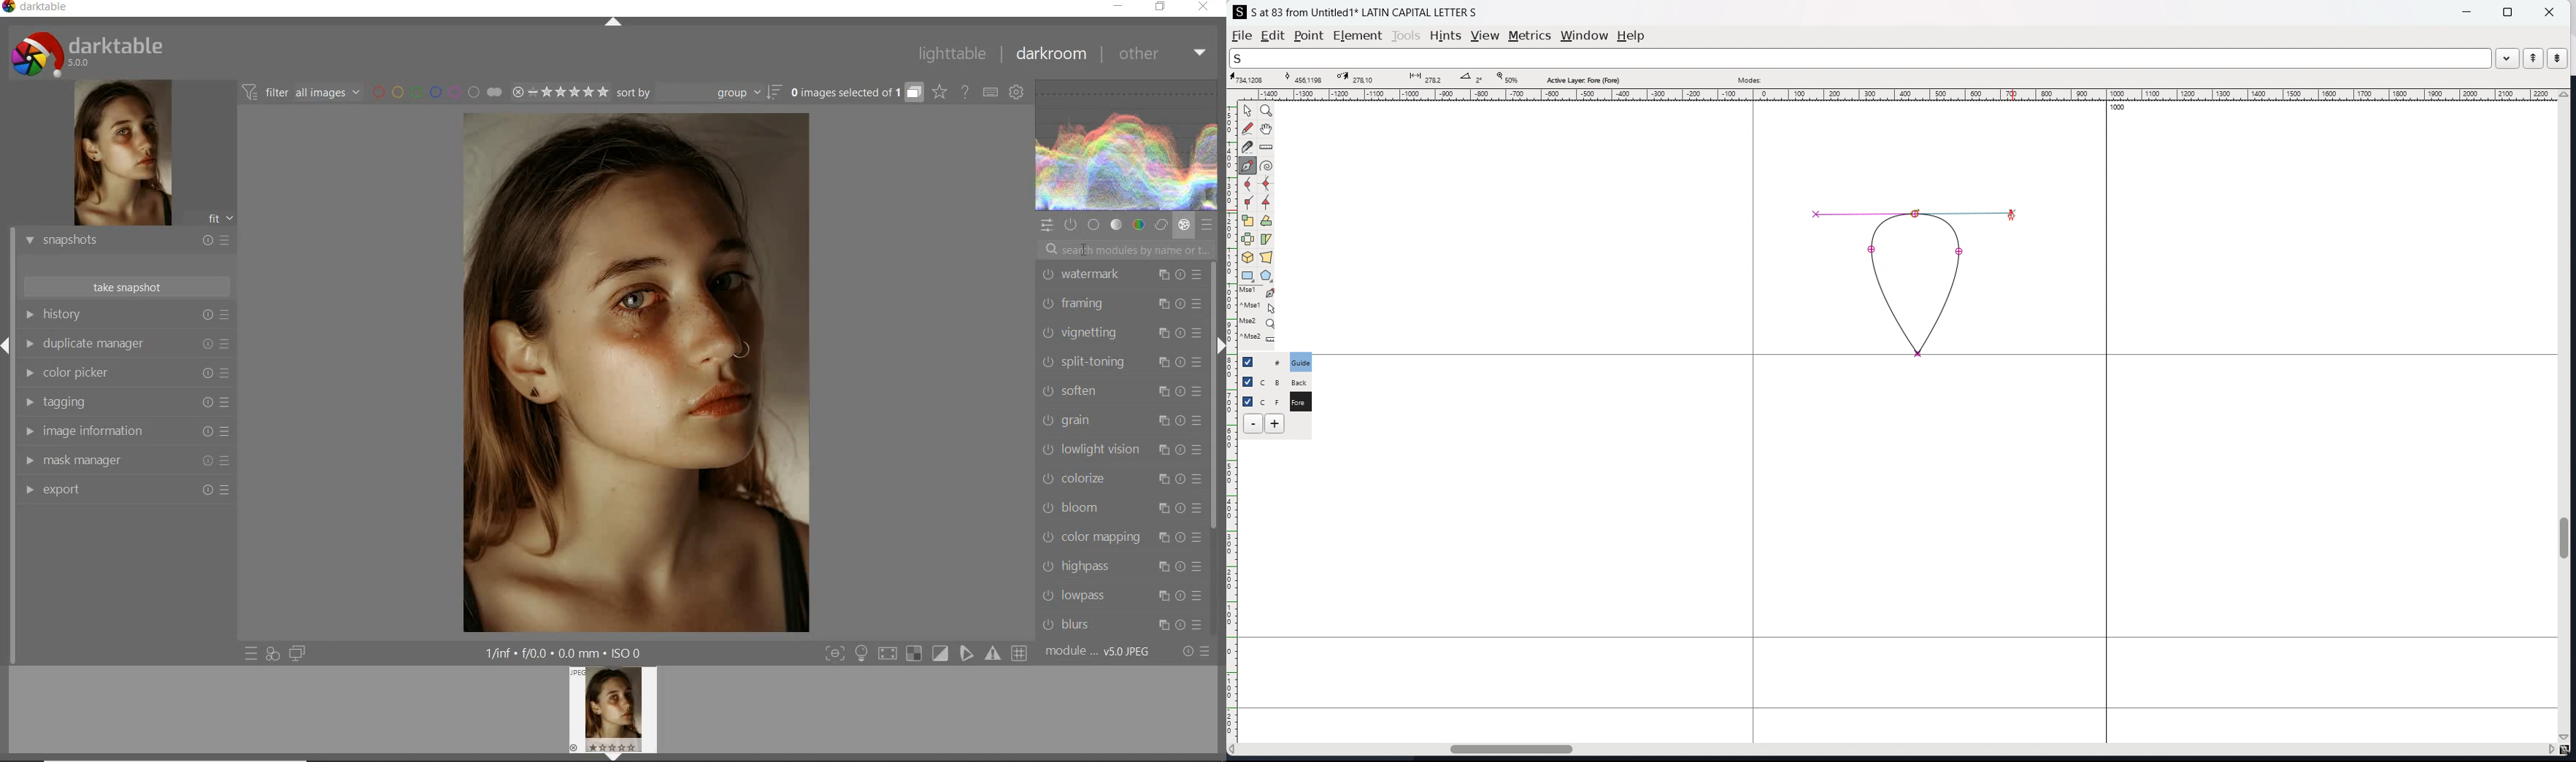  Describe the element at coordinates (698, 93) in the screenshot. I see `sort` at that location.